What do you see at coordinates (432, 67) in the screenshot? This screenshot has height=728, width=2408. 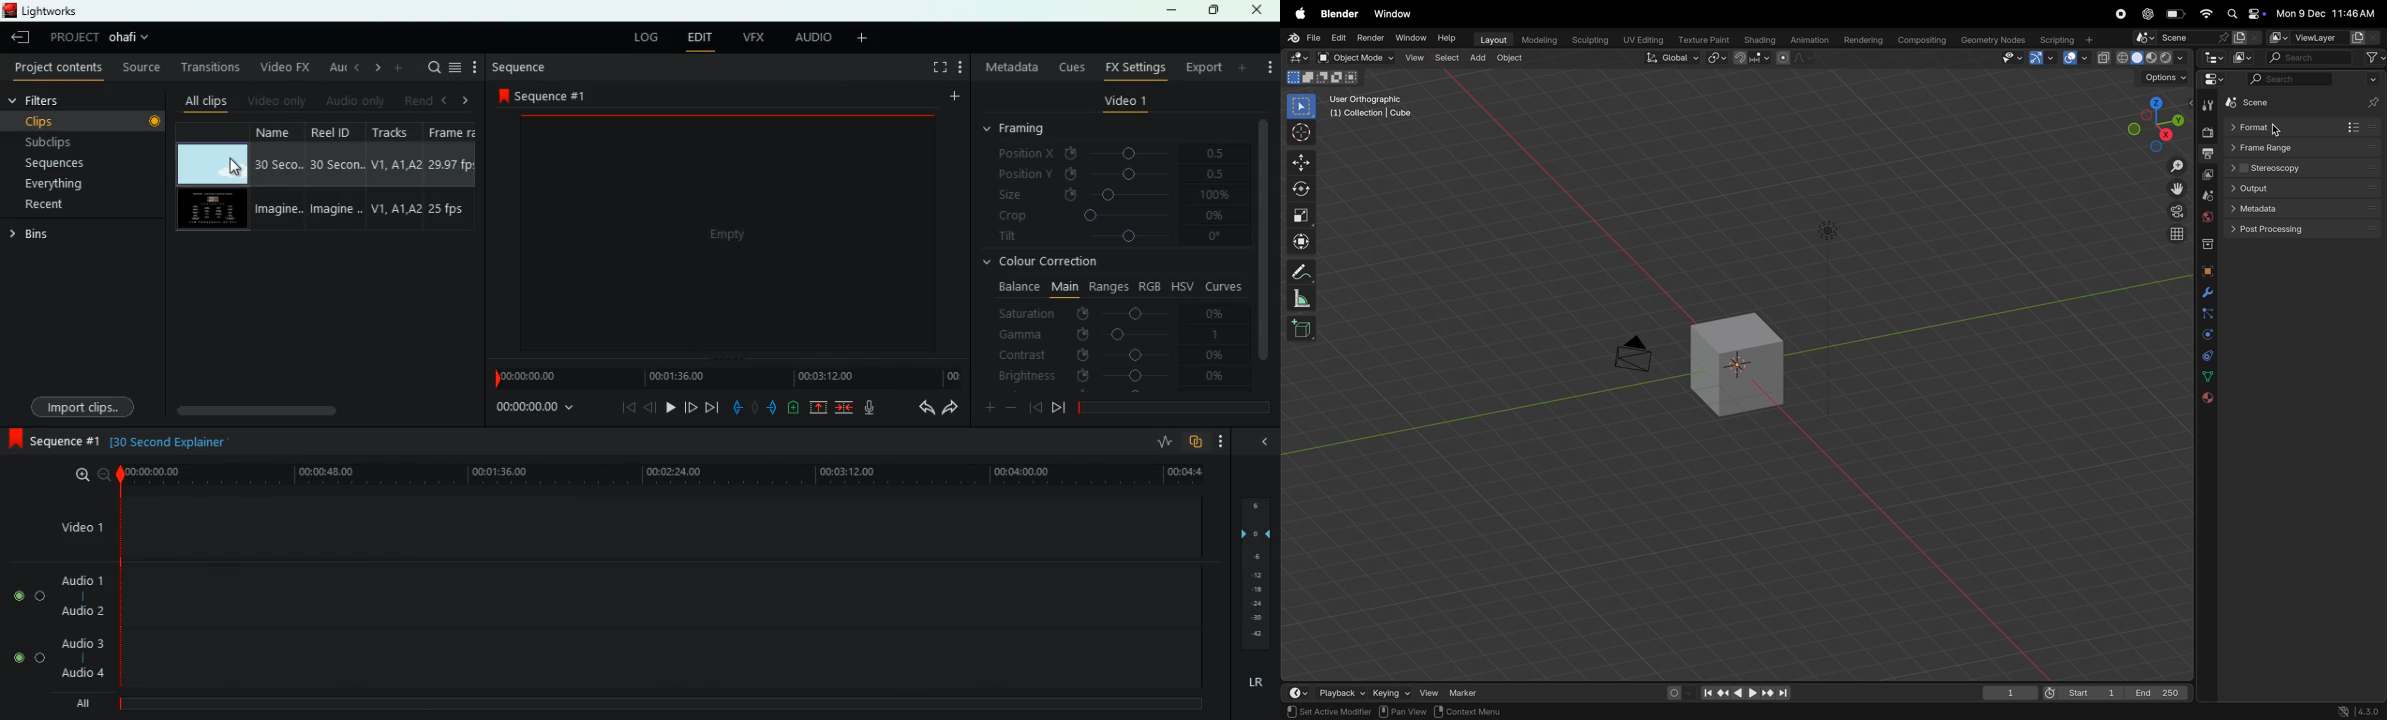 I see `search` at bounding box center [432, 67].